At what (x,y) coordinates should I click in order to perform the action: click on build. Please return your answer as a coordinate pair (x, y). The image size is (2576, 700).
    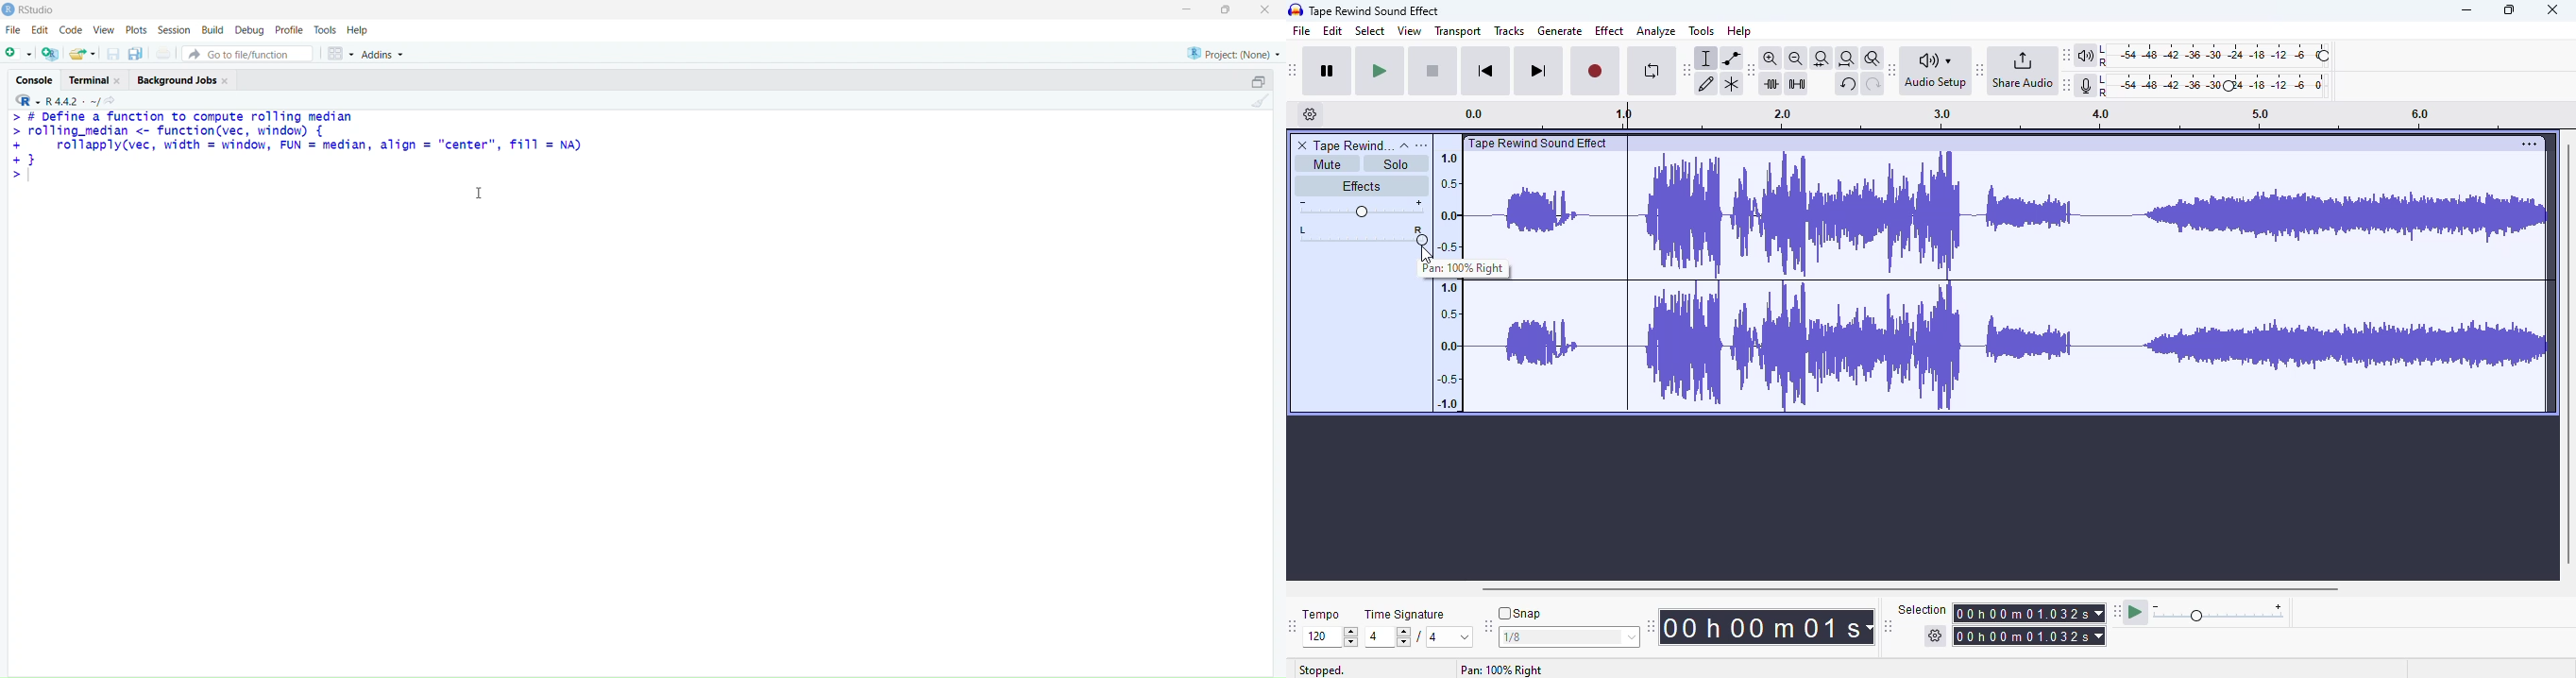
    Looking at the image, I should click on (213, 30).